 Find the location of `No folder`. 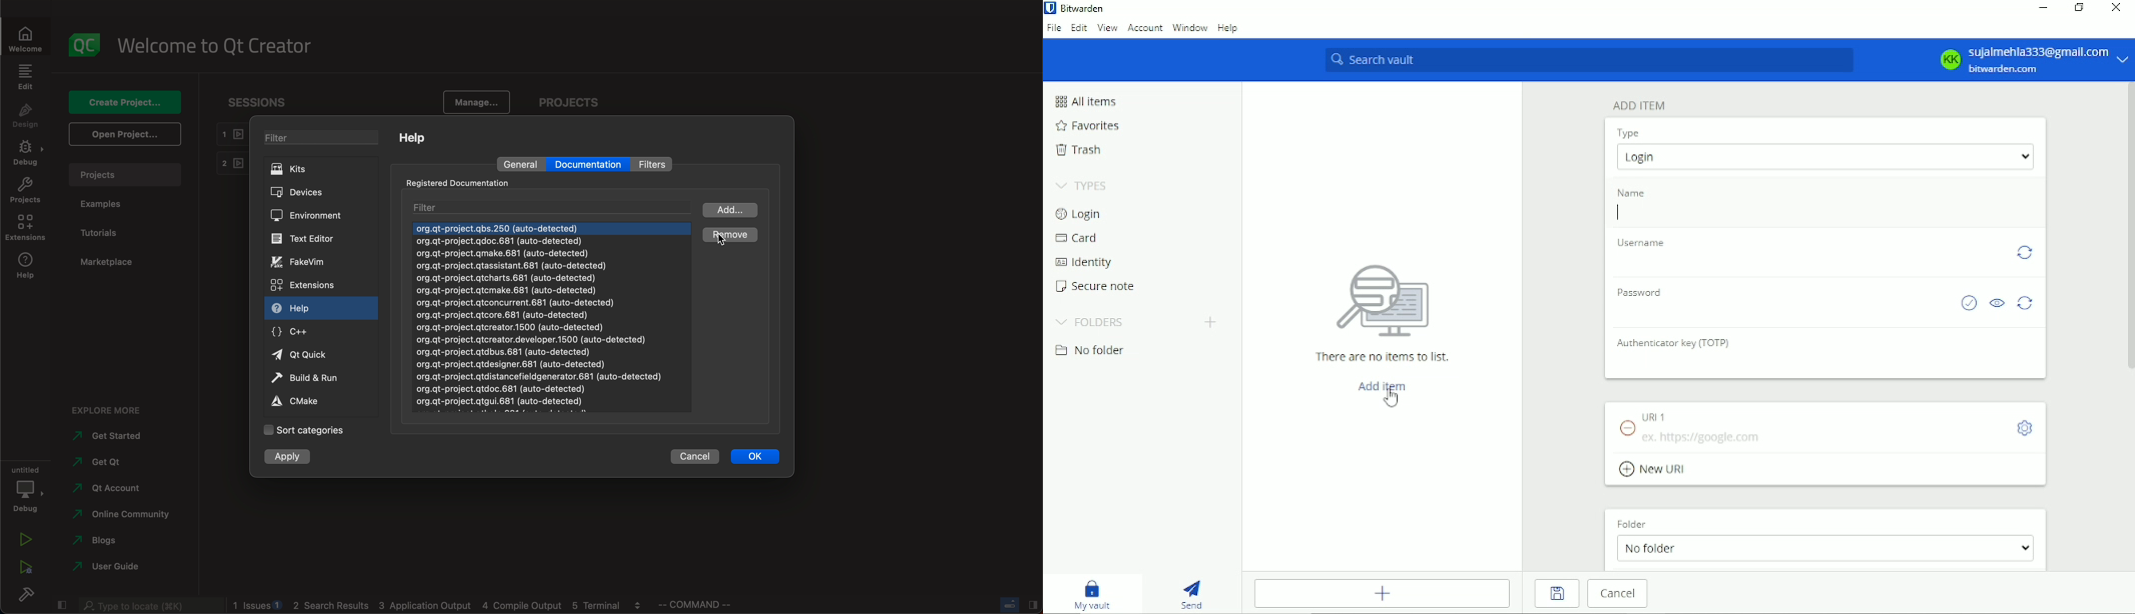

No folder is located at coordinates (1090, 350).